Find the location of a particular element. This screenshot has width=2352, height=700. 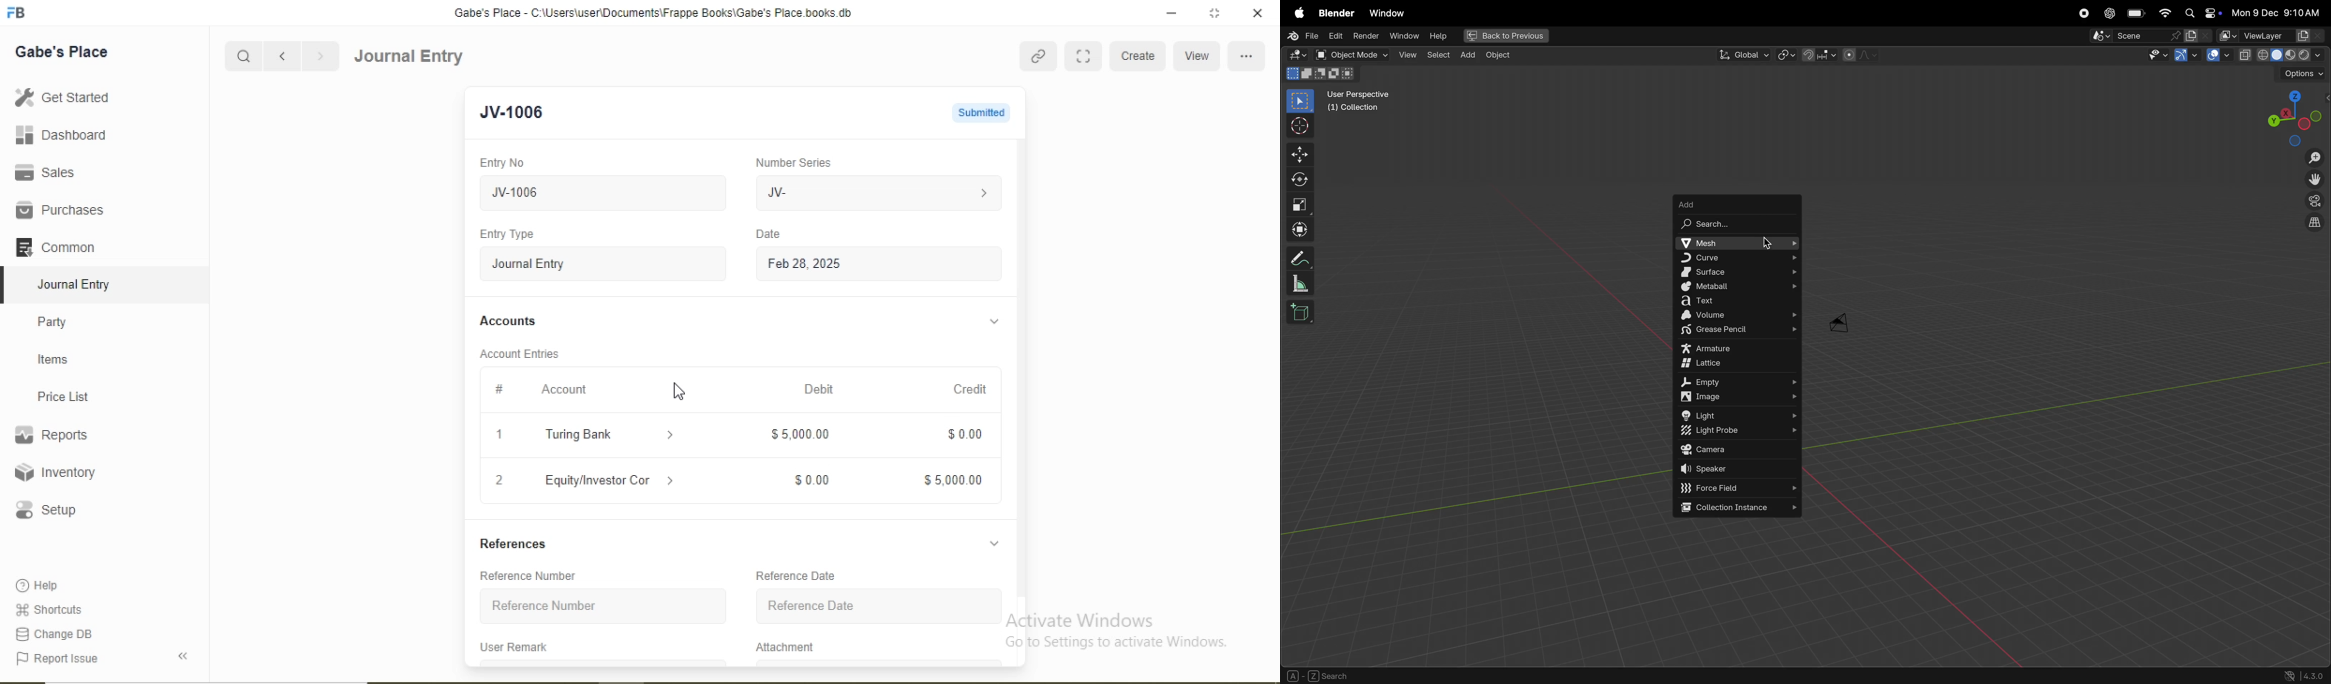

Setup is located at coordinates (45, 510).